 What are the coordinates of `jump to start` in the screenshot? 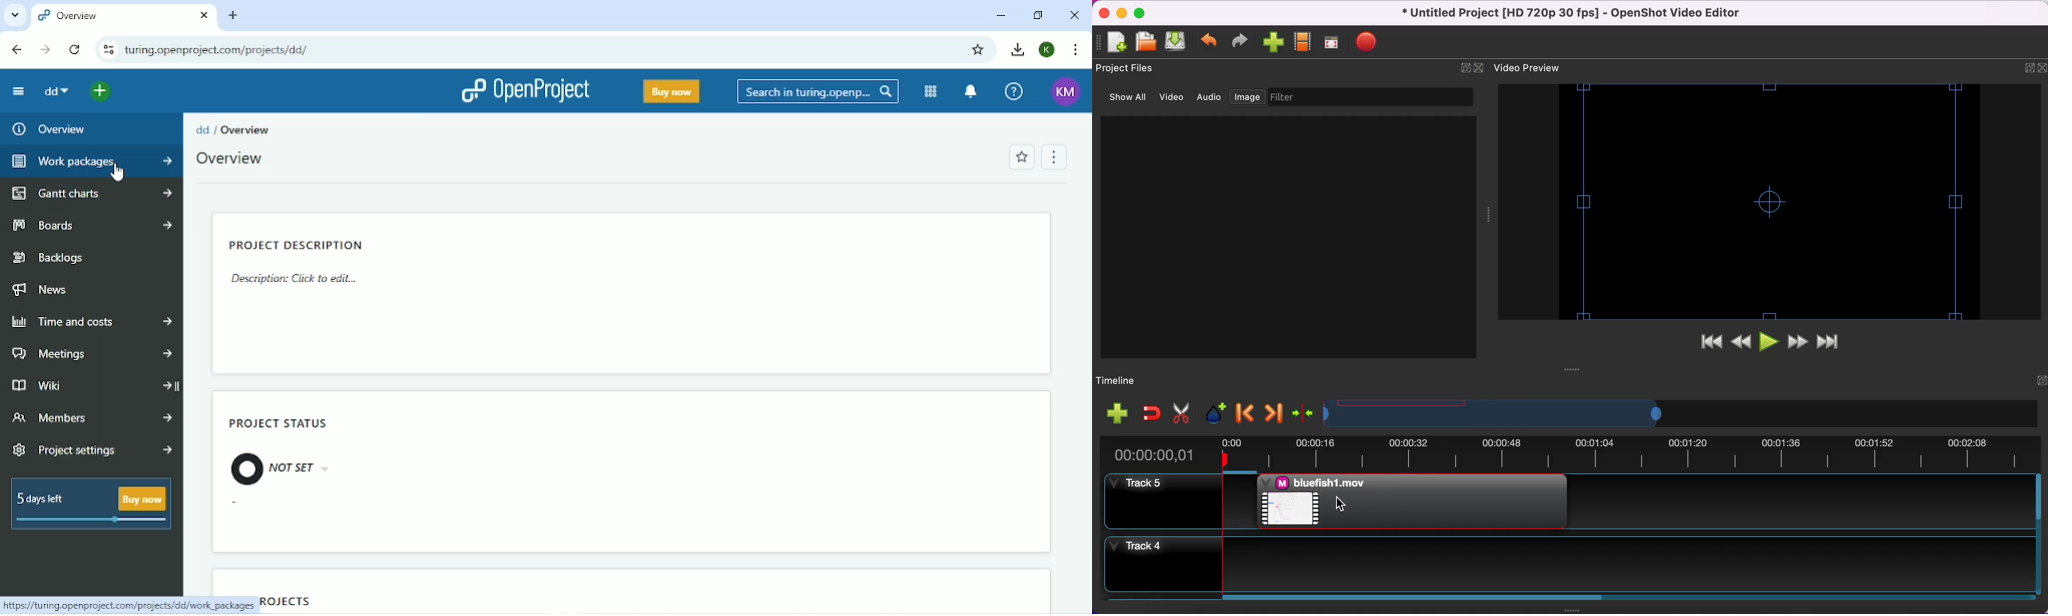 It's located at (1709, 343).